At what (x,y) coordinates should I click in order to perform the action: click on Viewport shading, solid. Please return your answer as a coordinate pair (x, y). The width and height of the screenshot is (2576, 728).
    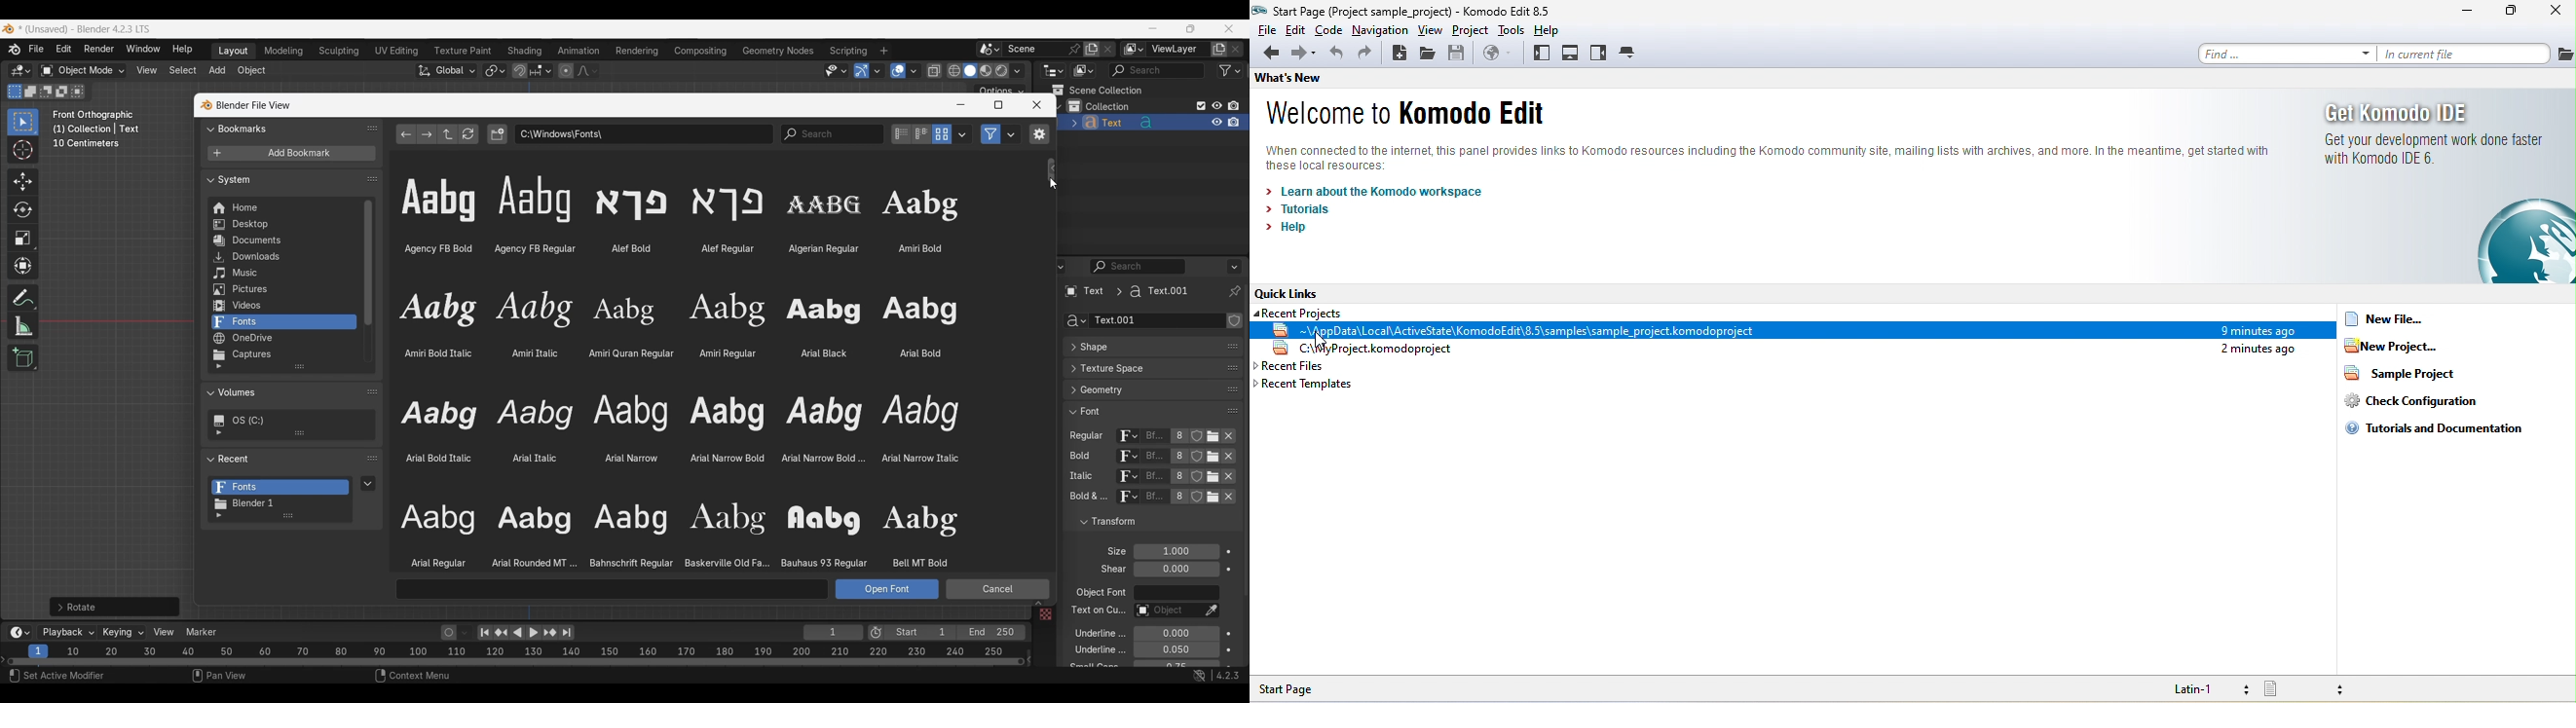
    Looking at the image, I should click on (970, 71).